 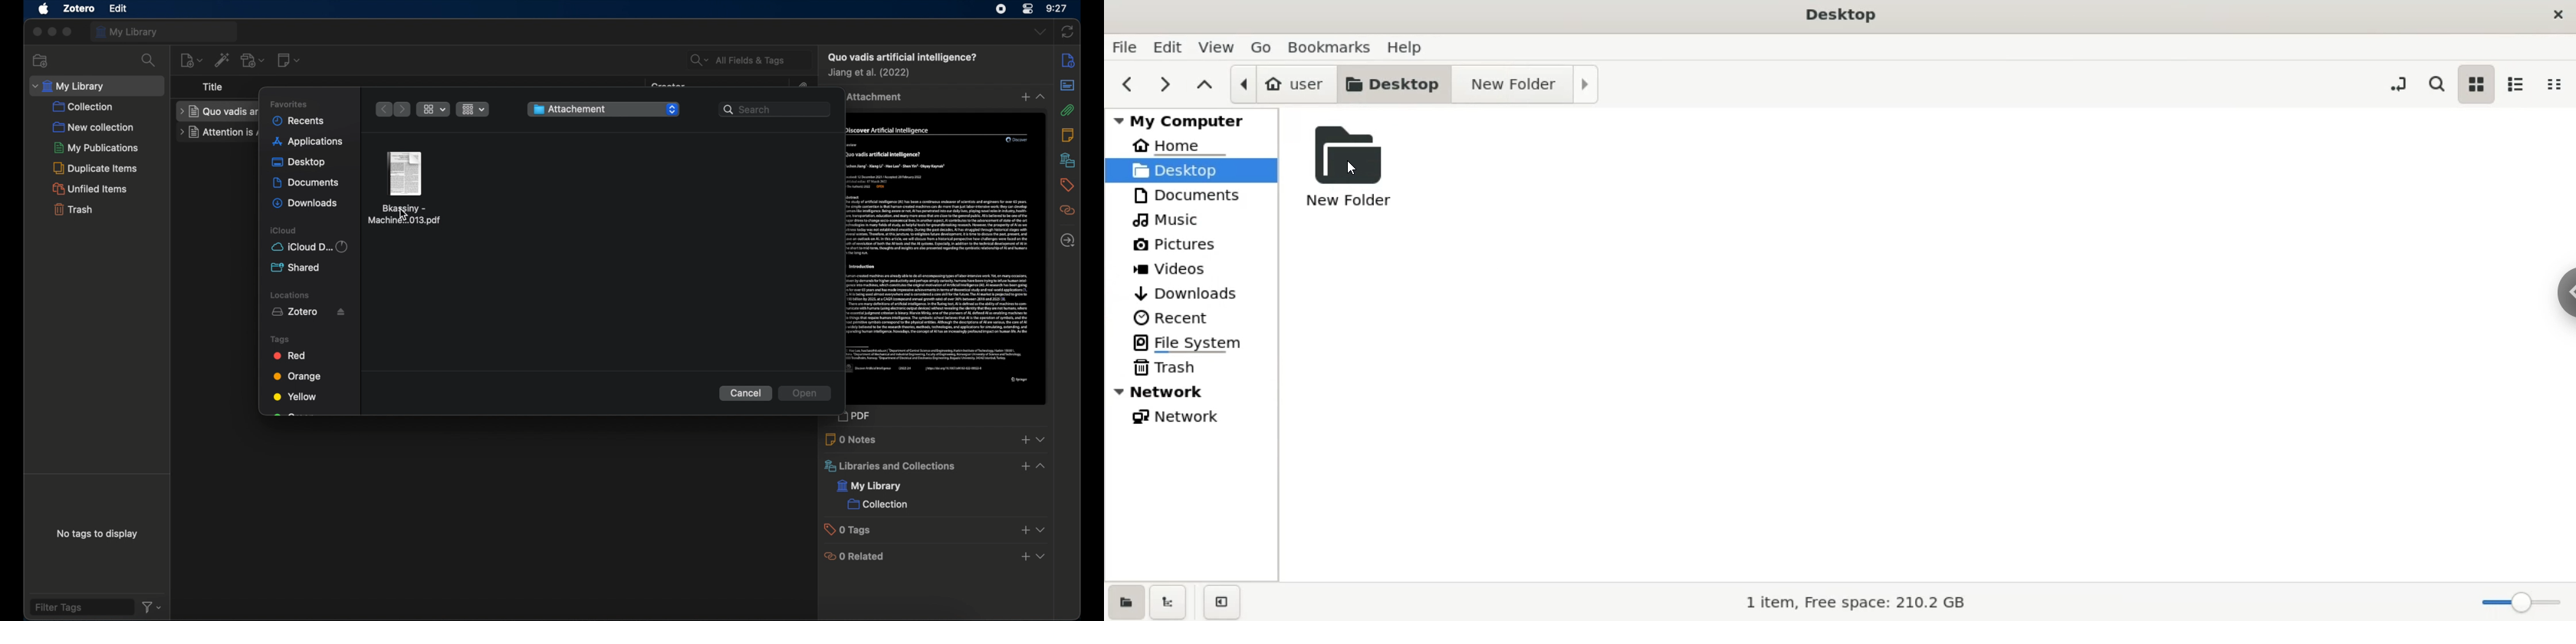 I want to click on time, so click(x=1057, y=8).